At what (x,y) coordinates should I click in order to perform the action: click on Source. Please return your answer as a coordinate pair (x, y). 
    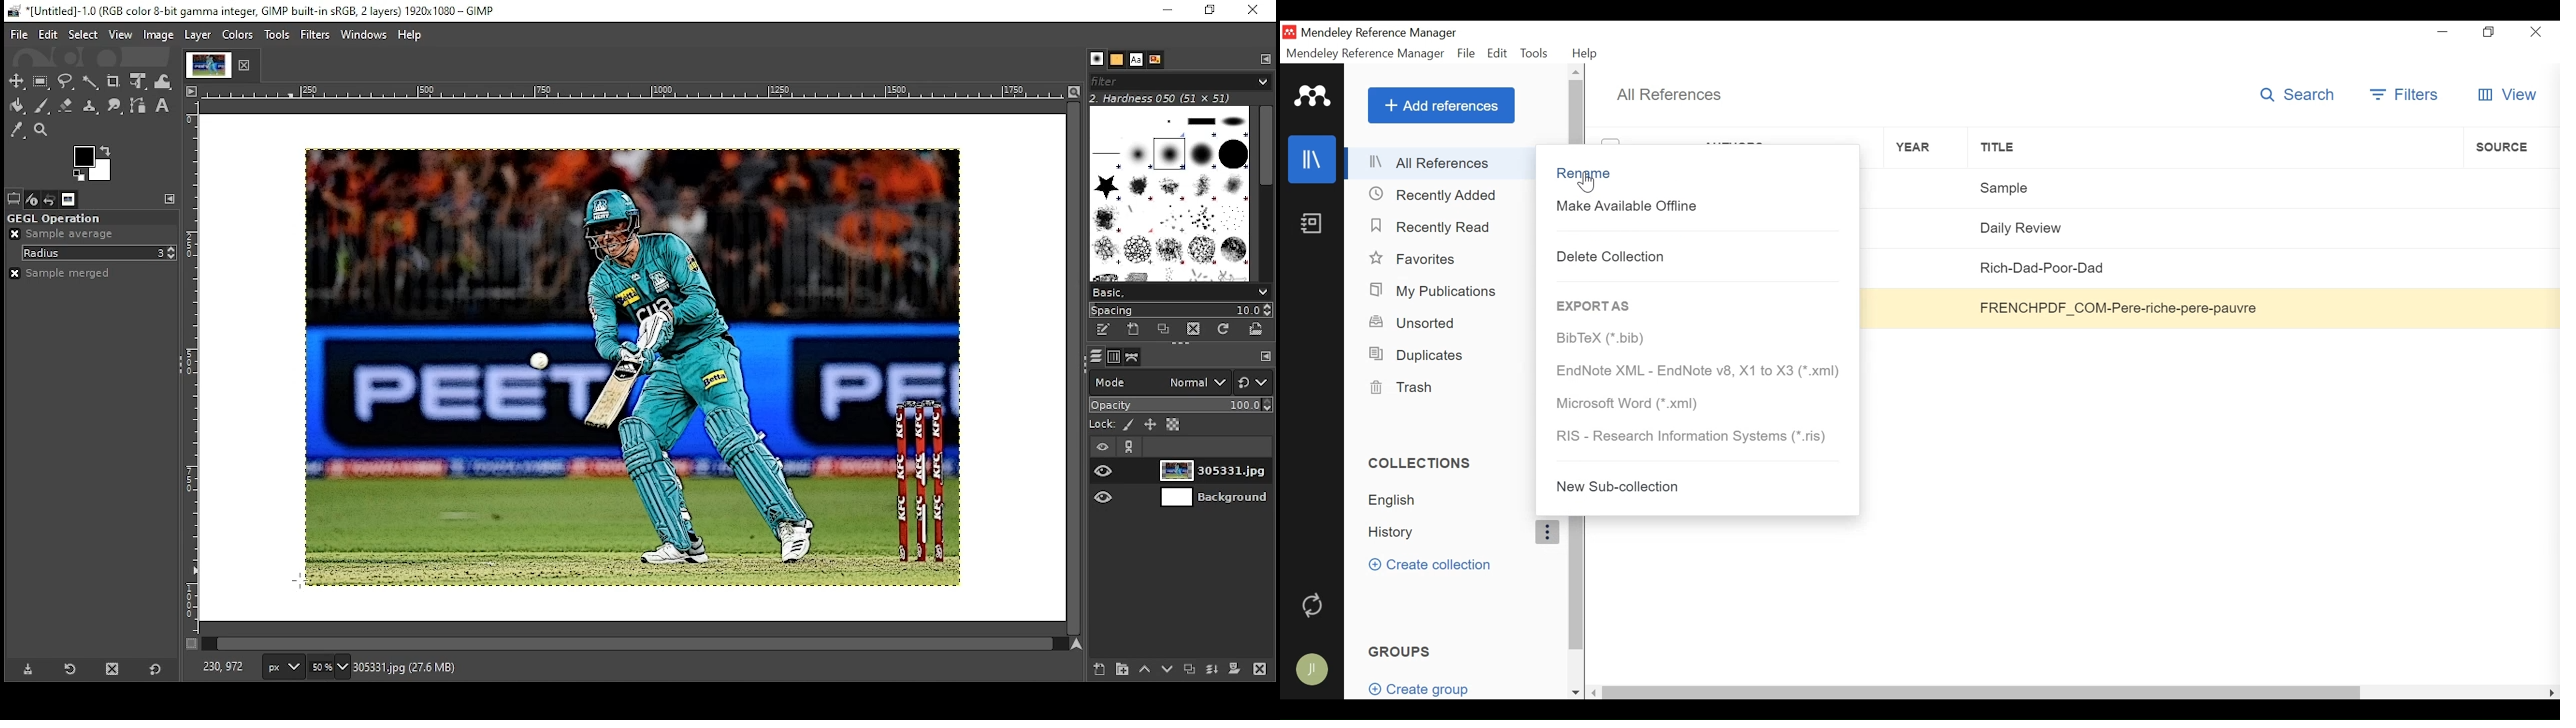
    Looking at the image, I should click on (2511, 185).